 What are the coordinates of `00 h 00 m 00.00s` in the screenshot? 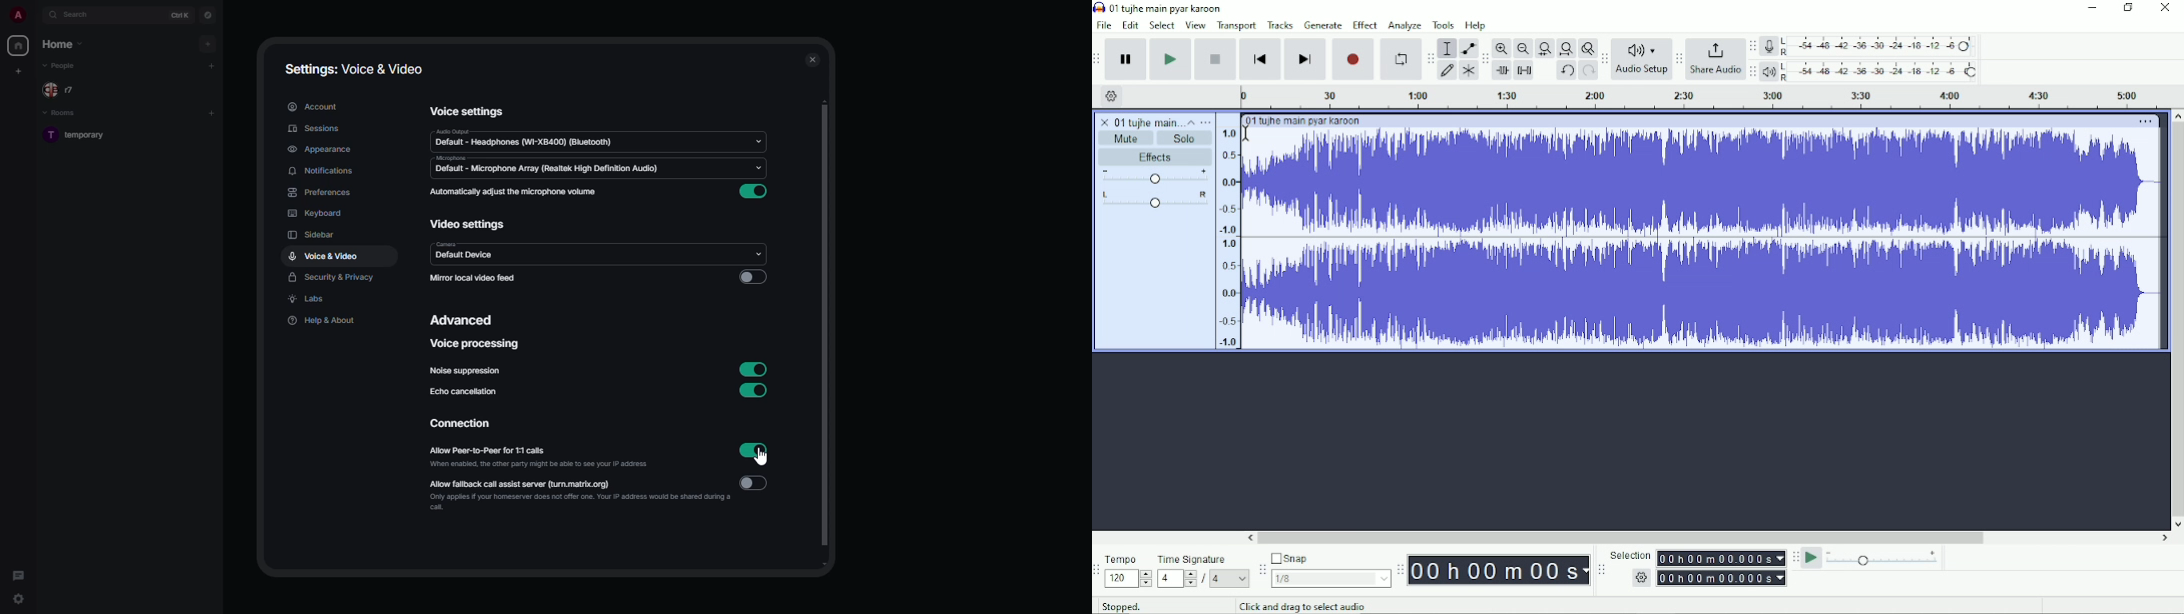 It's located at (1722, 558).